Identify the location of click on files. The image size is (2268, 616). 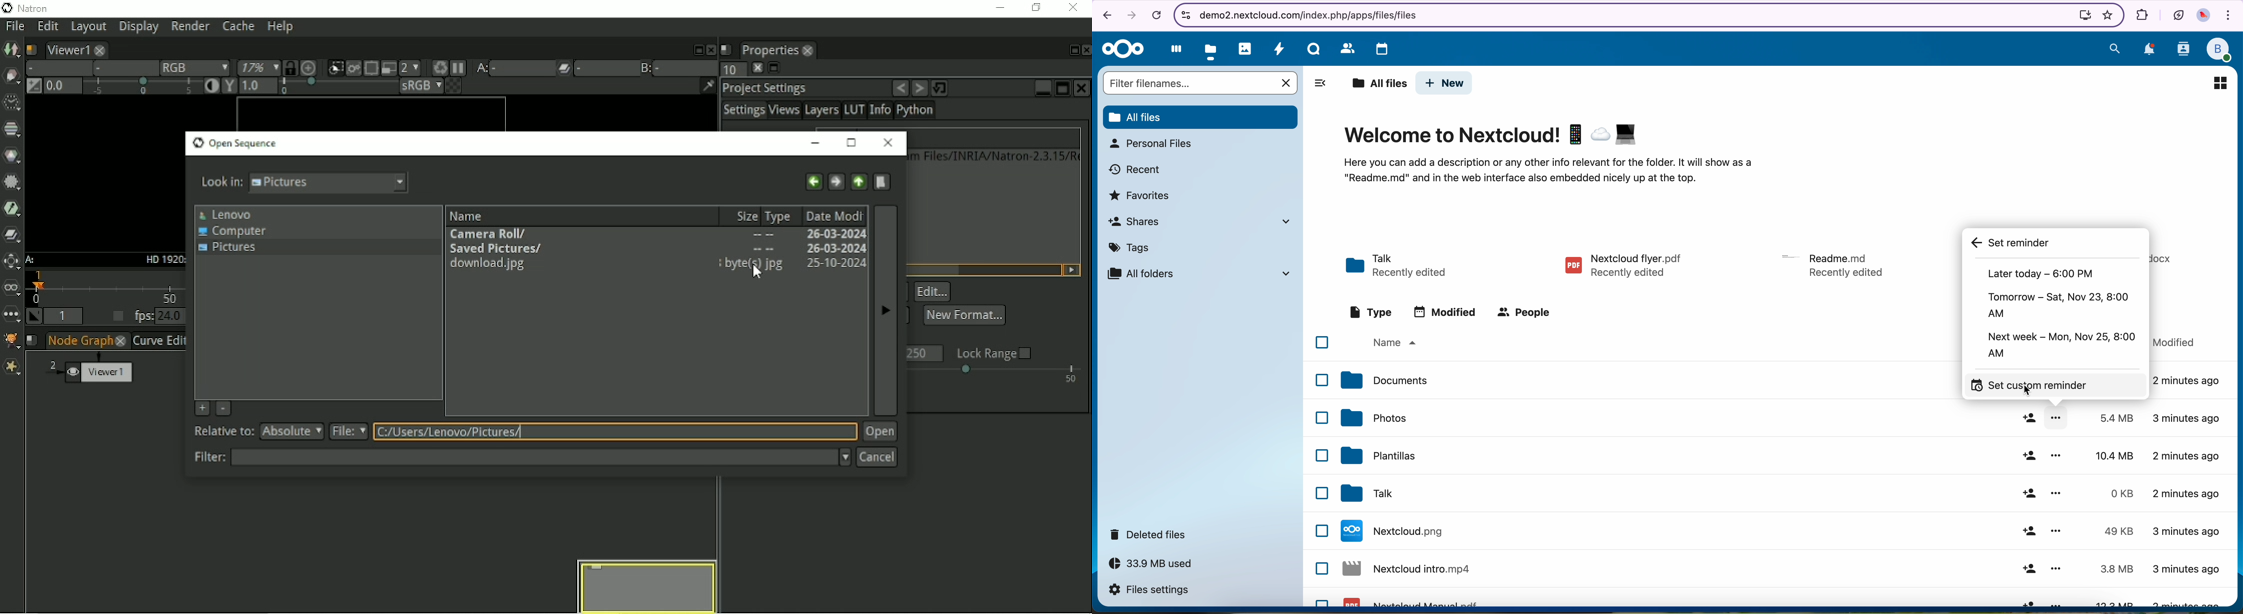
(1213, 47).